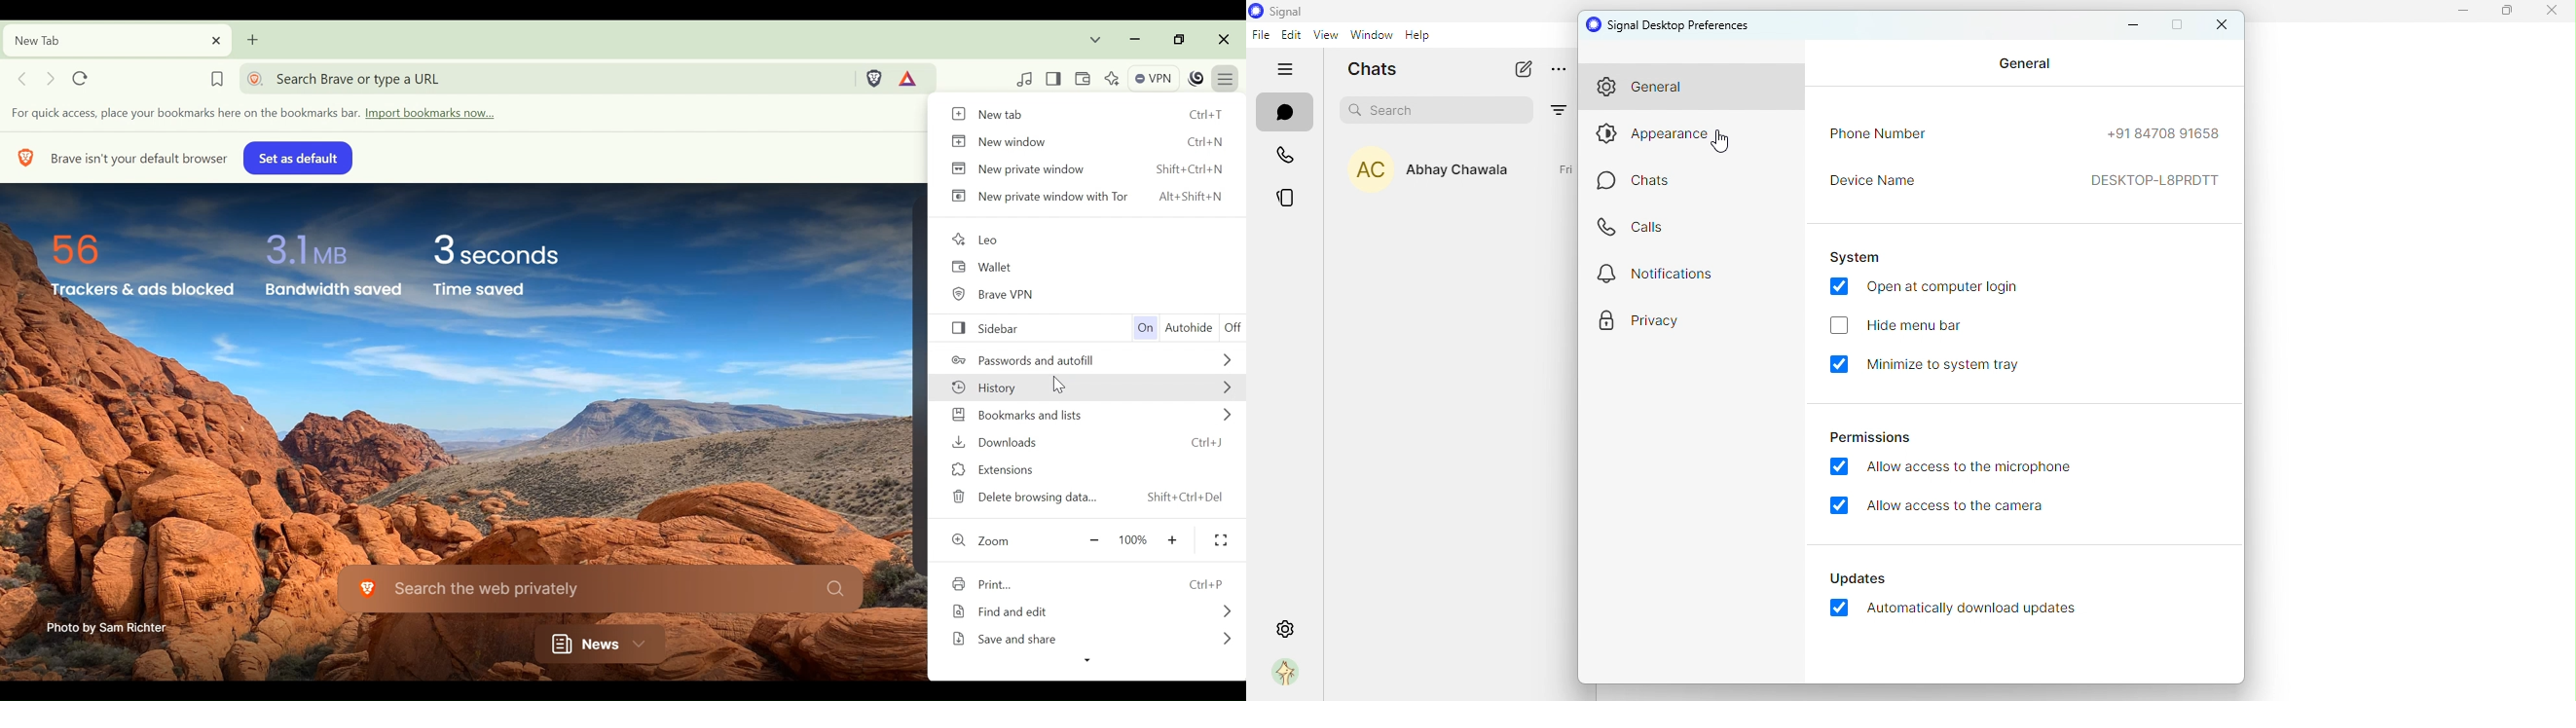  I want to click on close, so click(2556, 14).